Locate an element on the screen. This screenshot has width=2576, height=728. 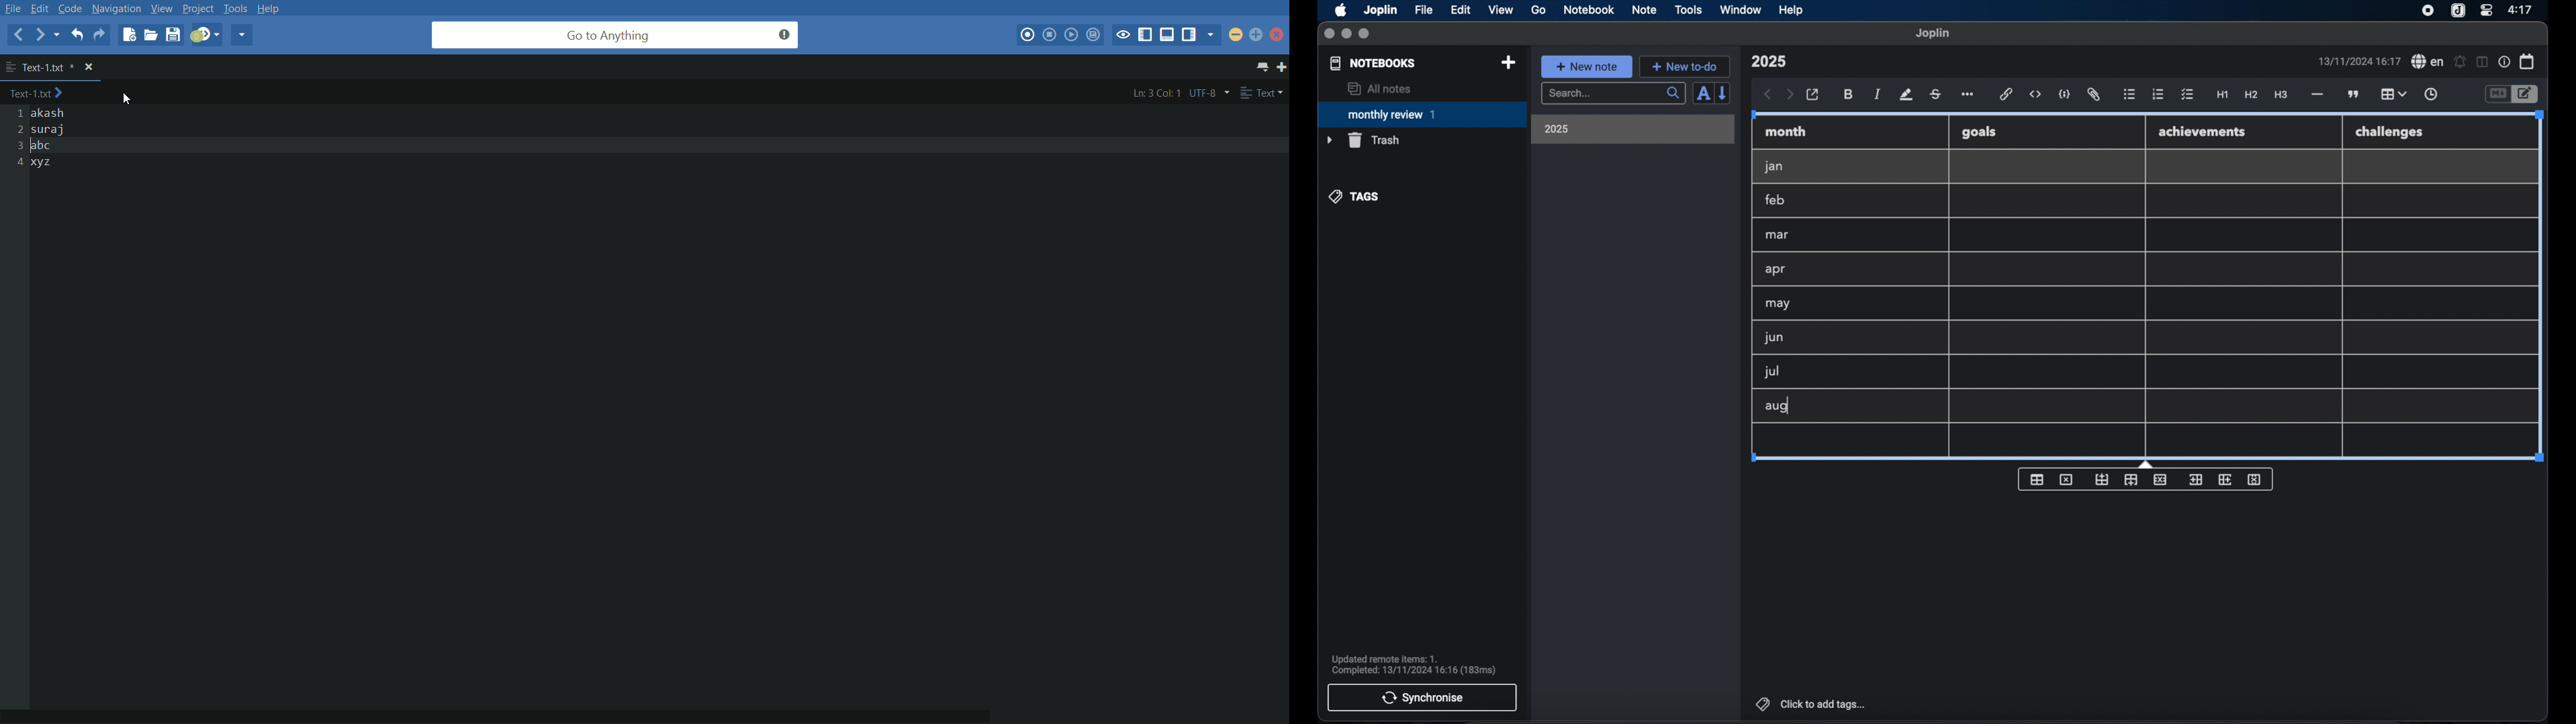
toggle editor layout is located at coordinates (2483, 62).